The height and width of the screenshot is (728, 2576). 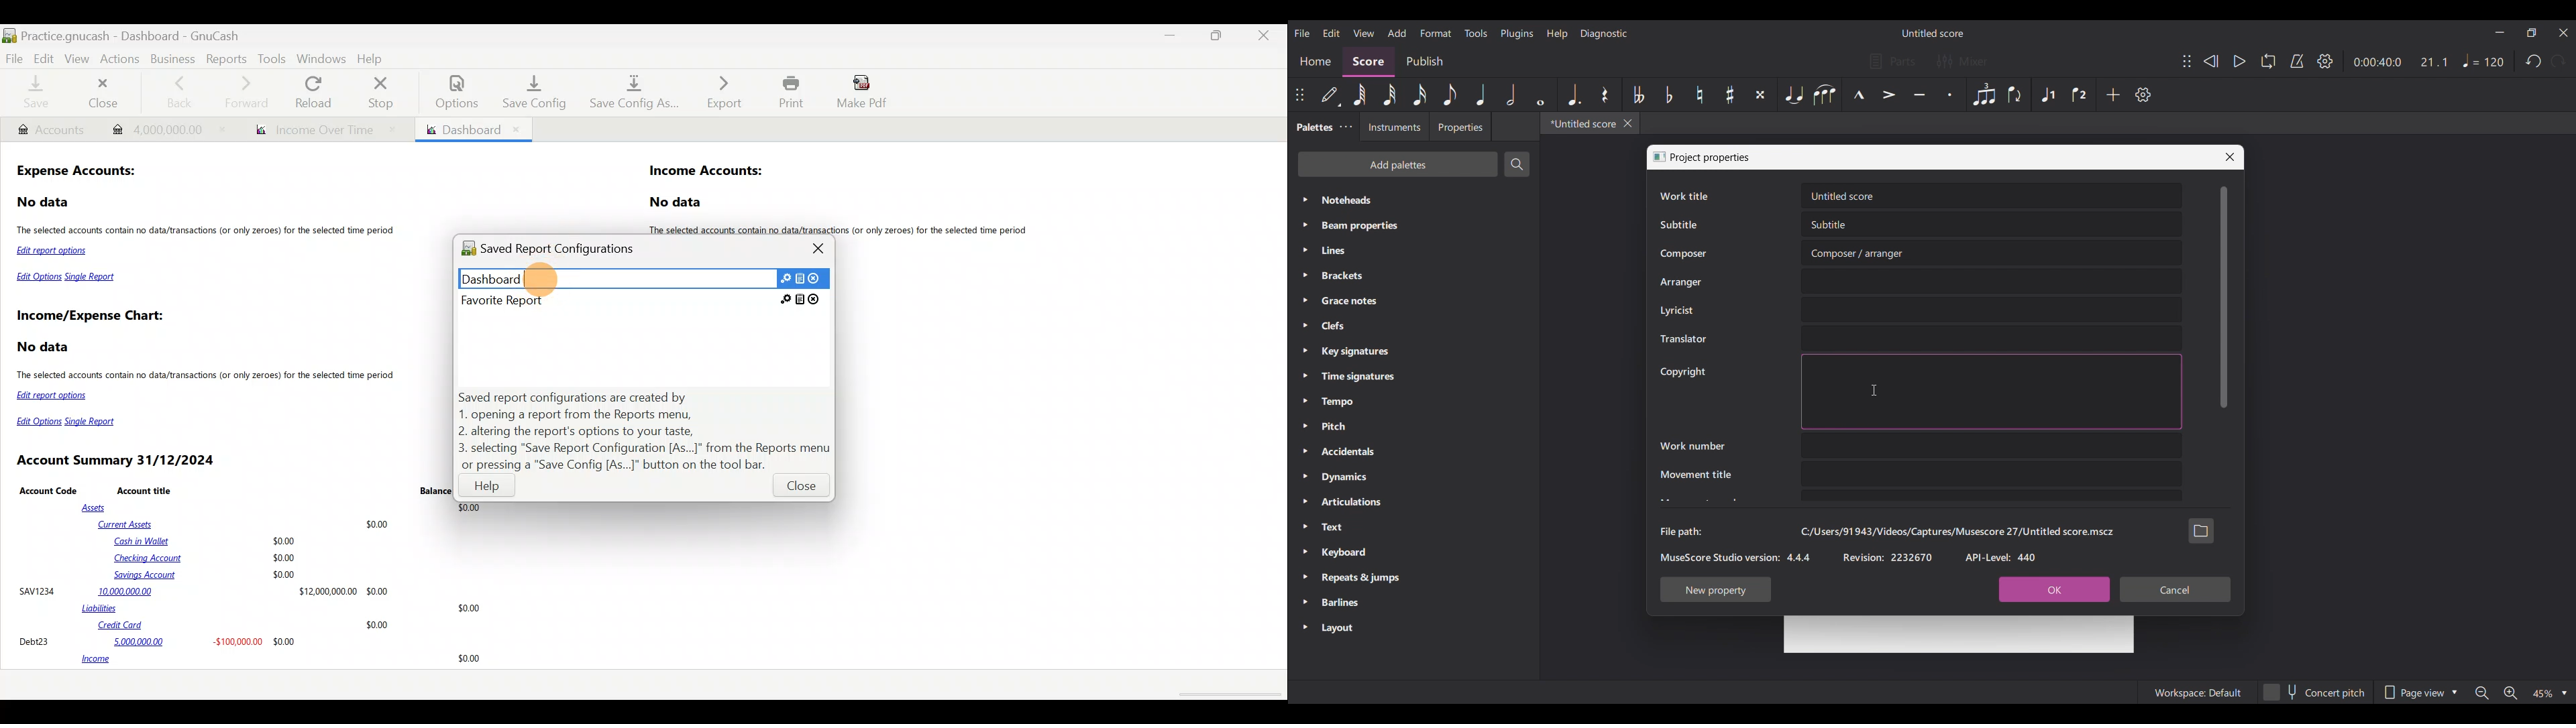 I want to click on Workspace: Default, so click(x=2196, y=692).